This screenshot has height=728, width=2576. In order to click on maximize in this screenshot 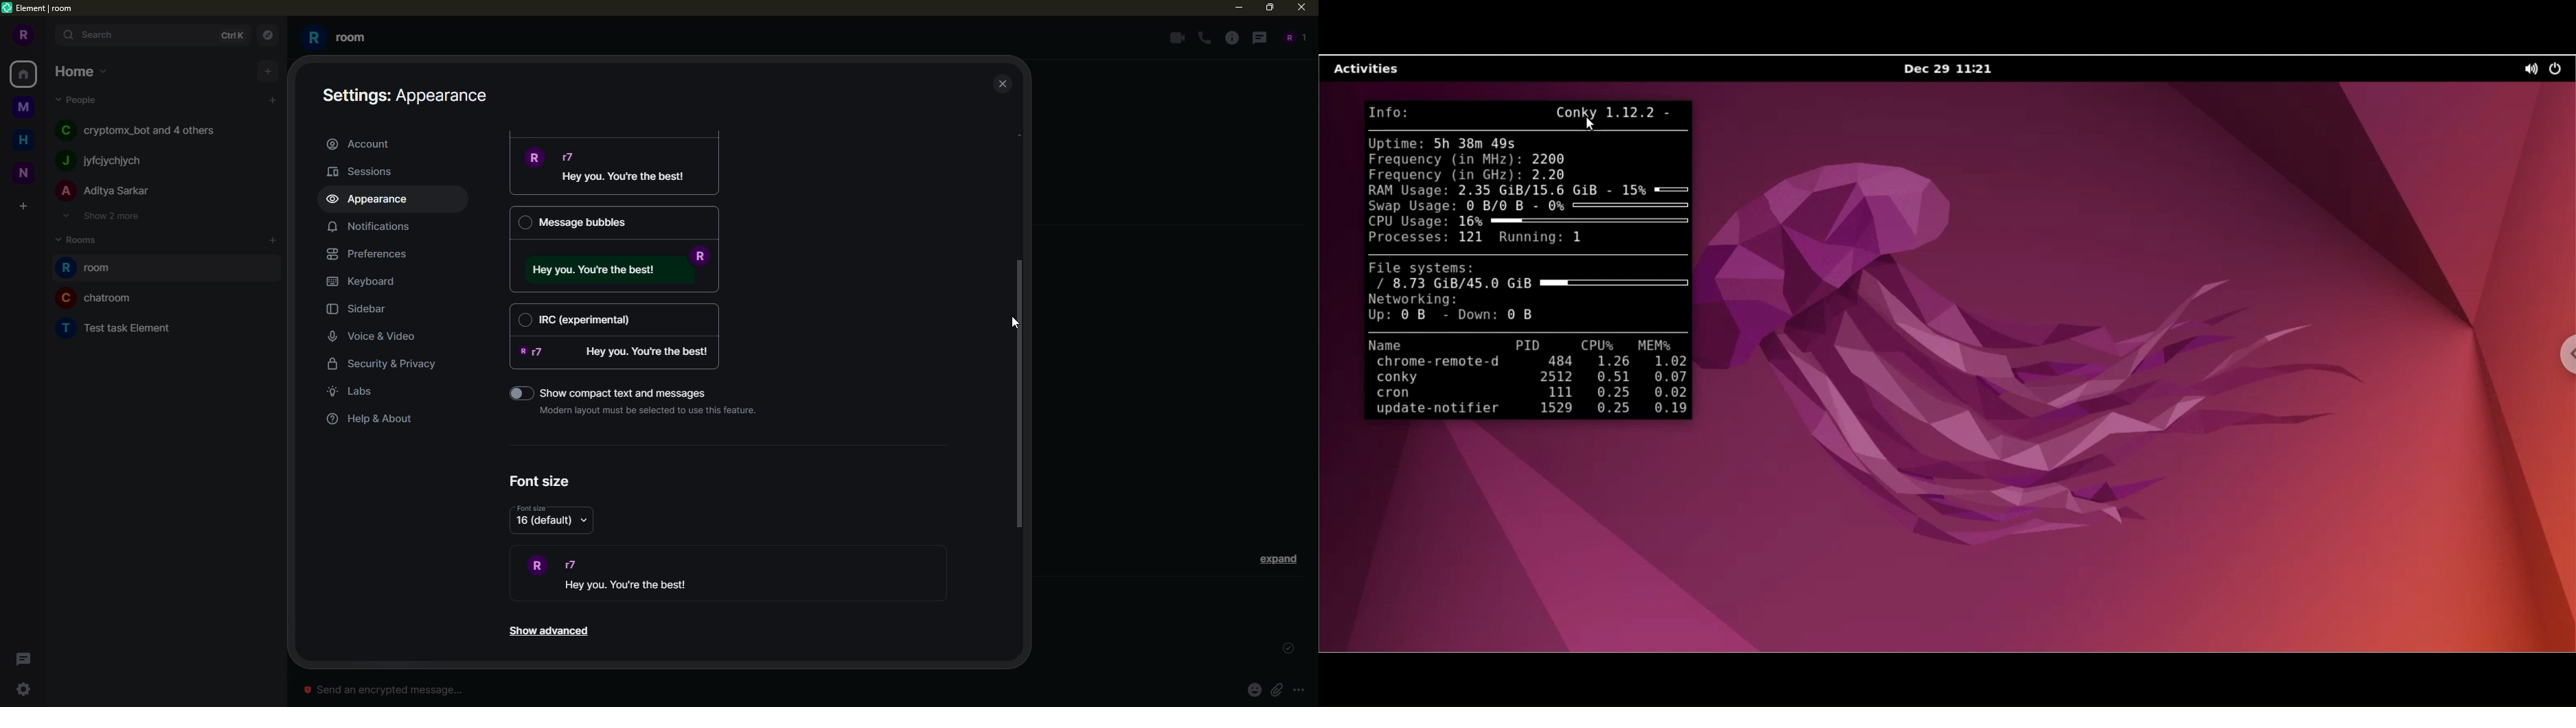, I will do `click(1270, 8)`.